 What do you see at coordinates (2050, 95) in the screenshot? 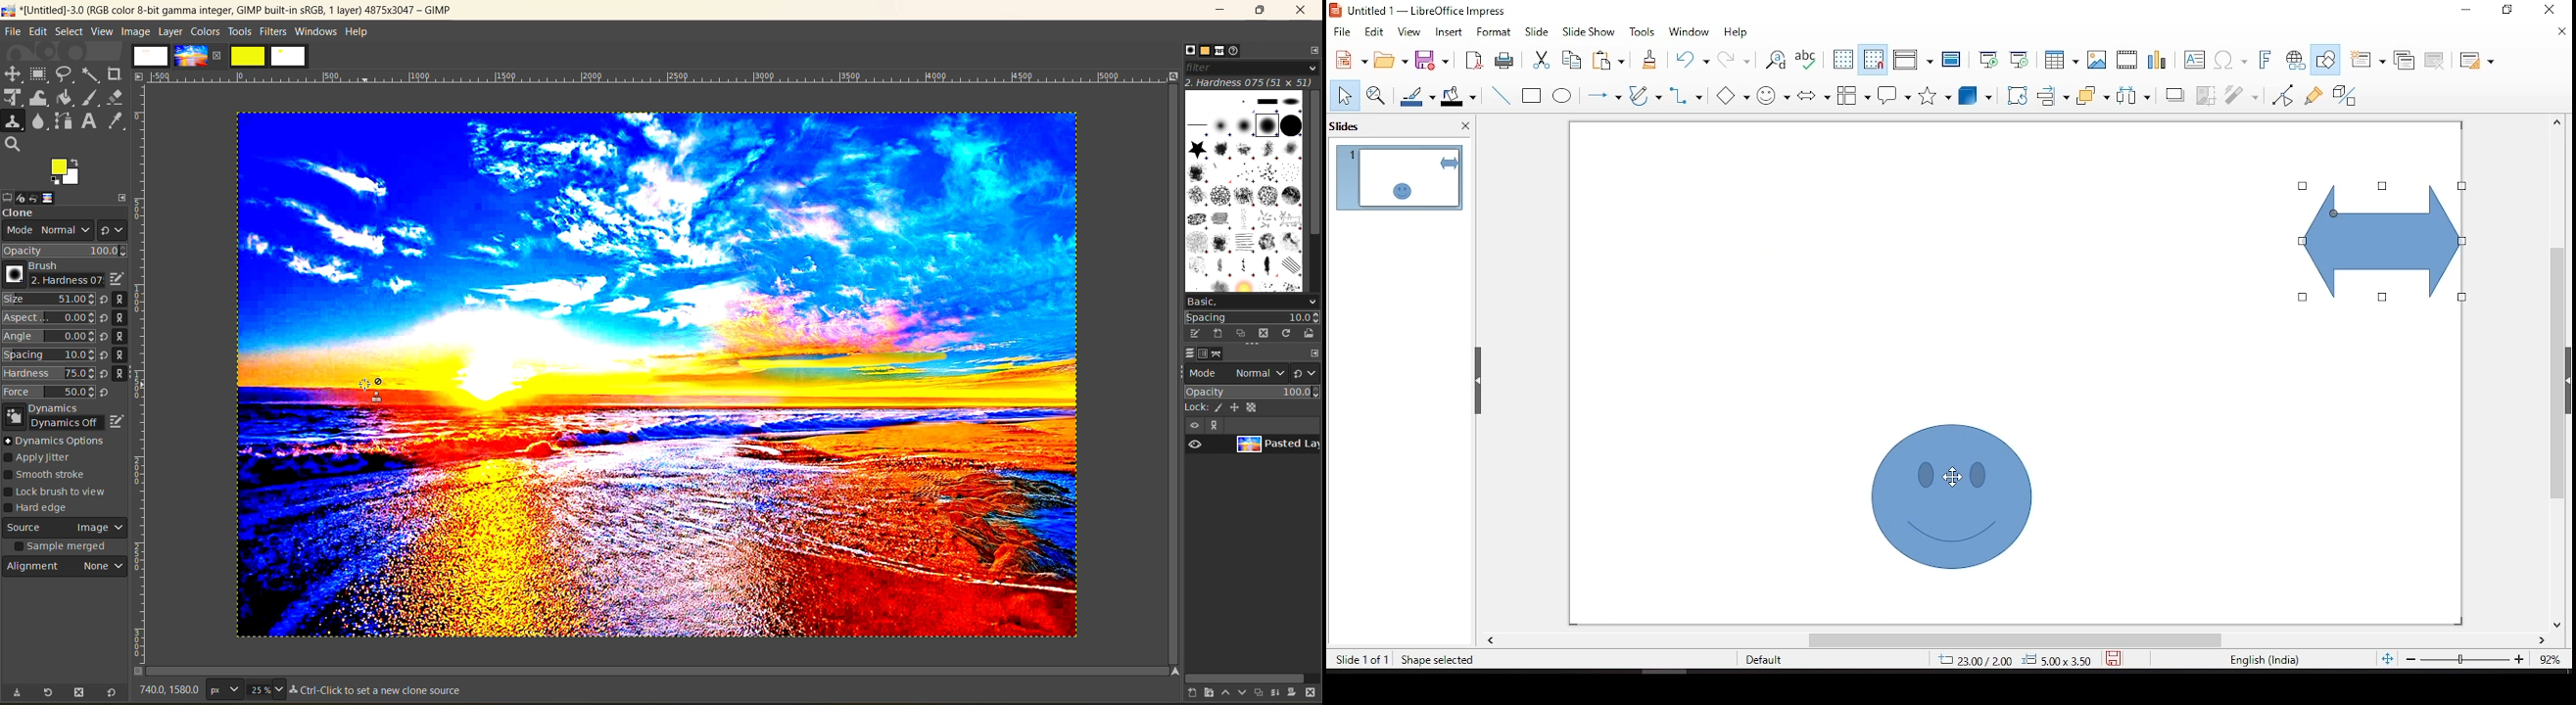
I see `align objects` at bounding box center [2050, 95].